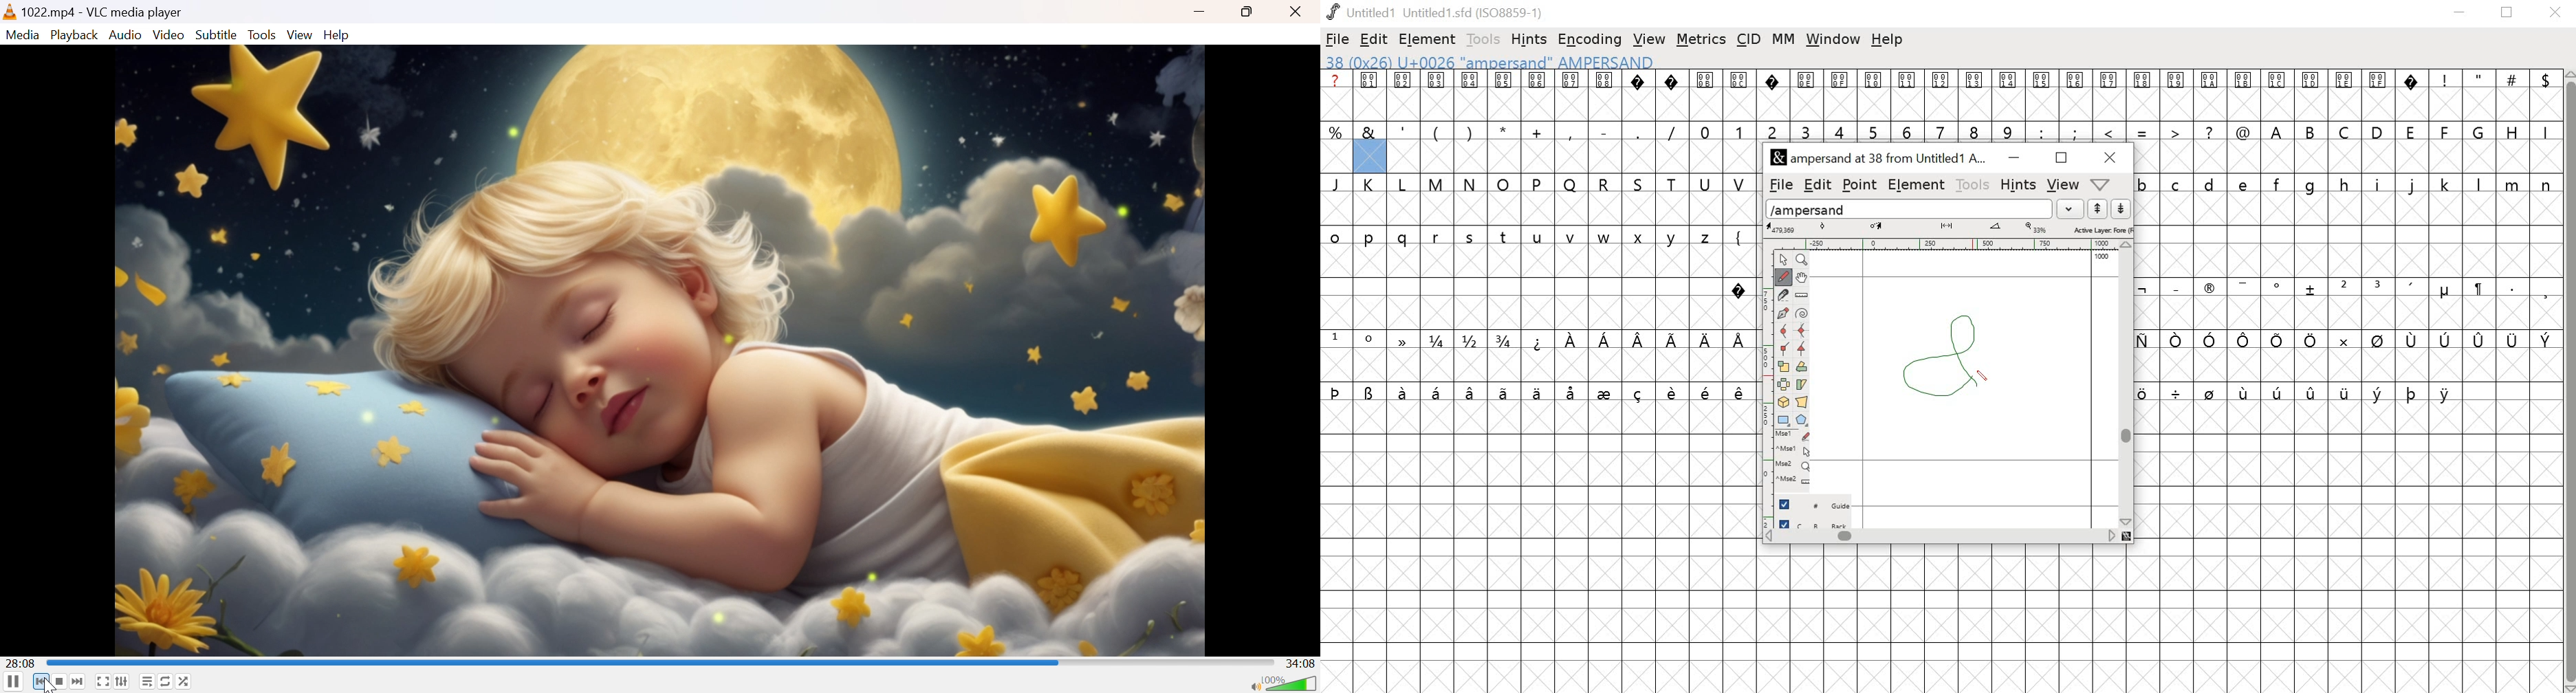 The height and width of the screenshot is (700, 2576). What do you see at coordinates (1571, 132) in the screenshot?
I see `,` at bounding box center [1571, 132].